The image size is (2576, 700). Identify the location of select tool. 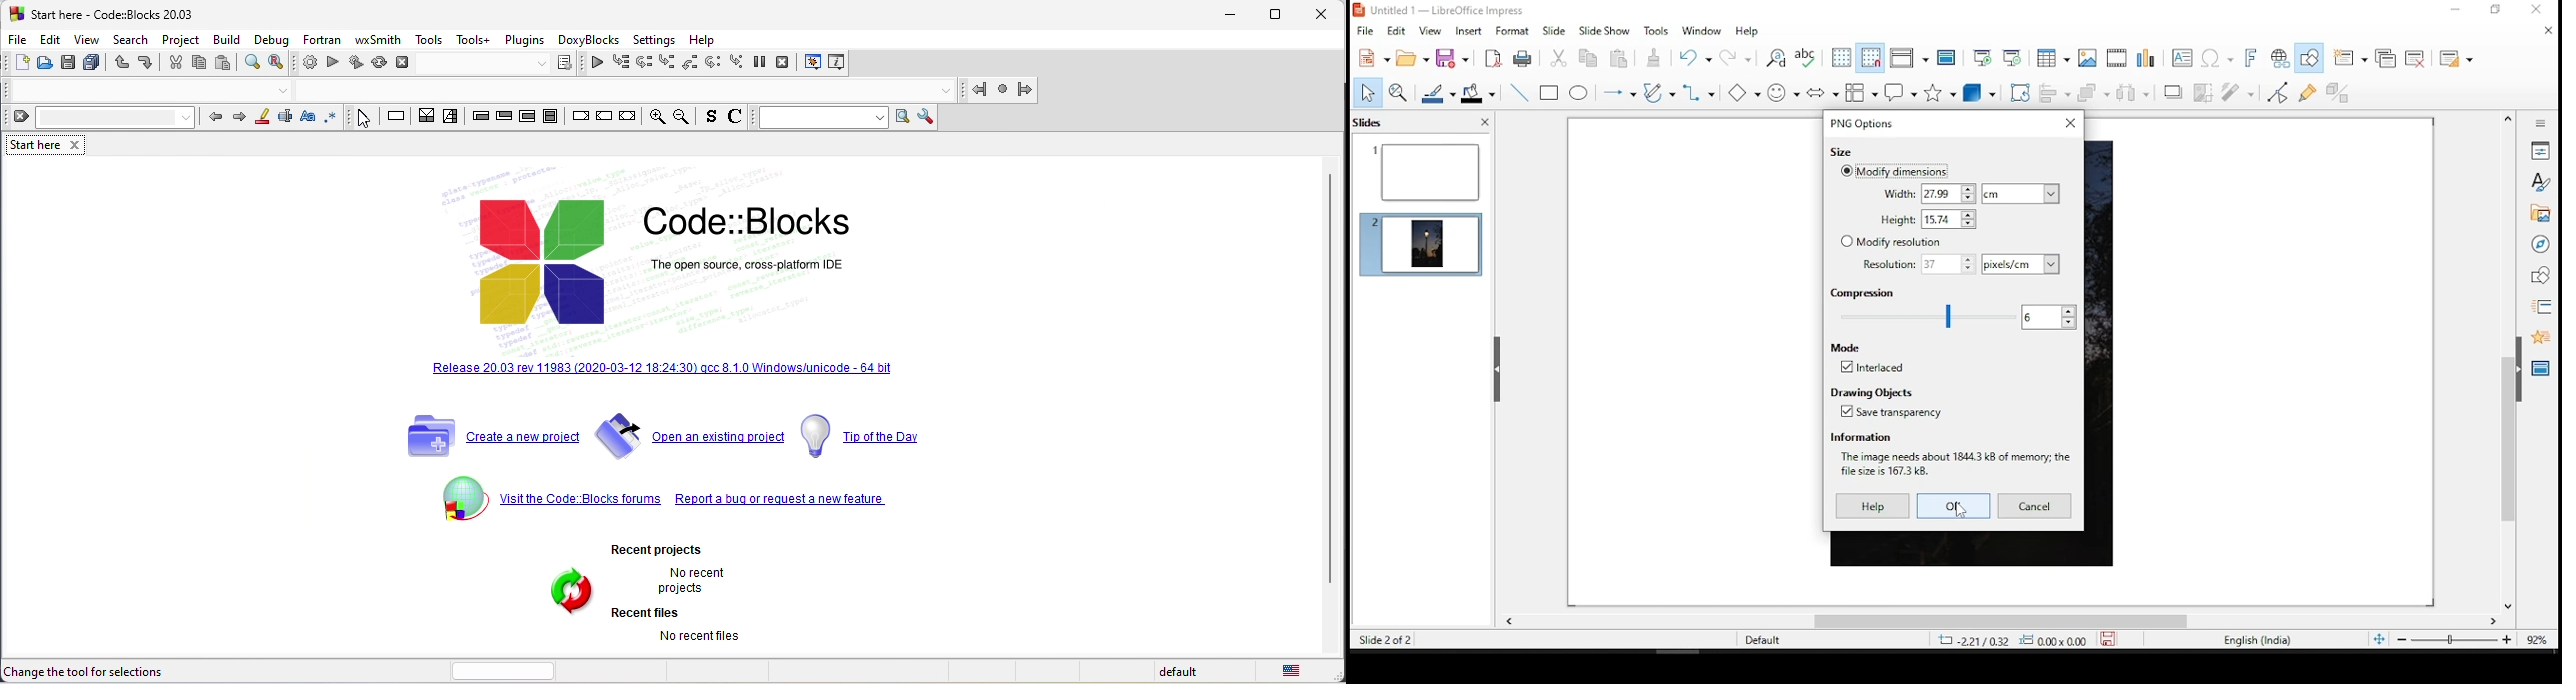
(1369, 92).